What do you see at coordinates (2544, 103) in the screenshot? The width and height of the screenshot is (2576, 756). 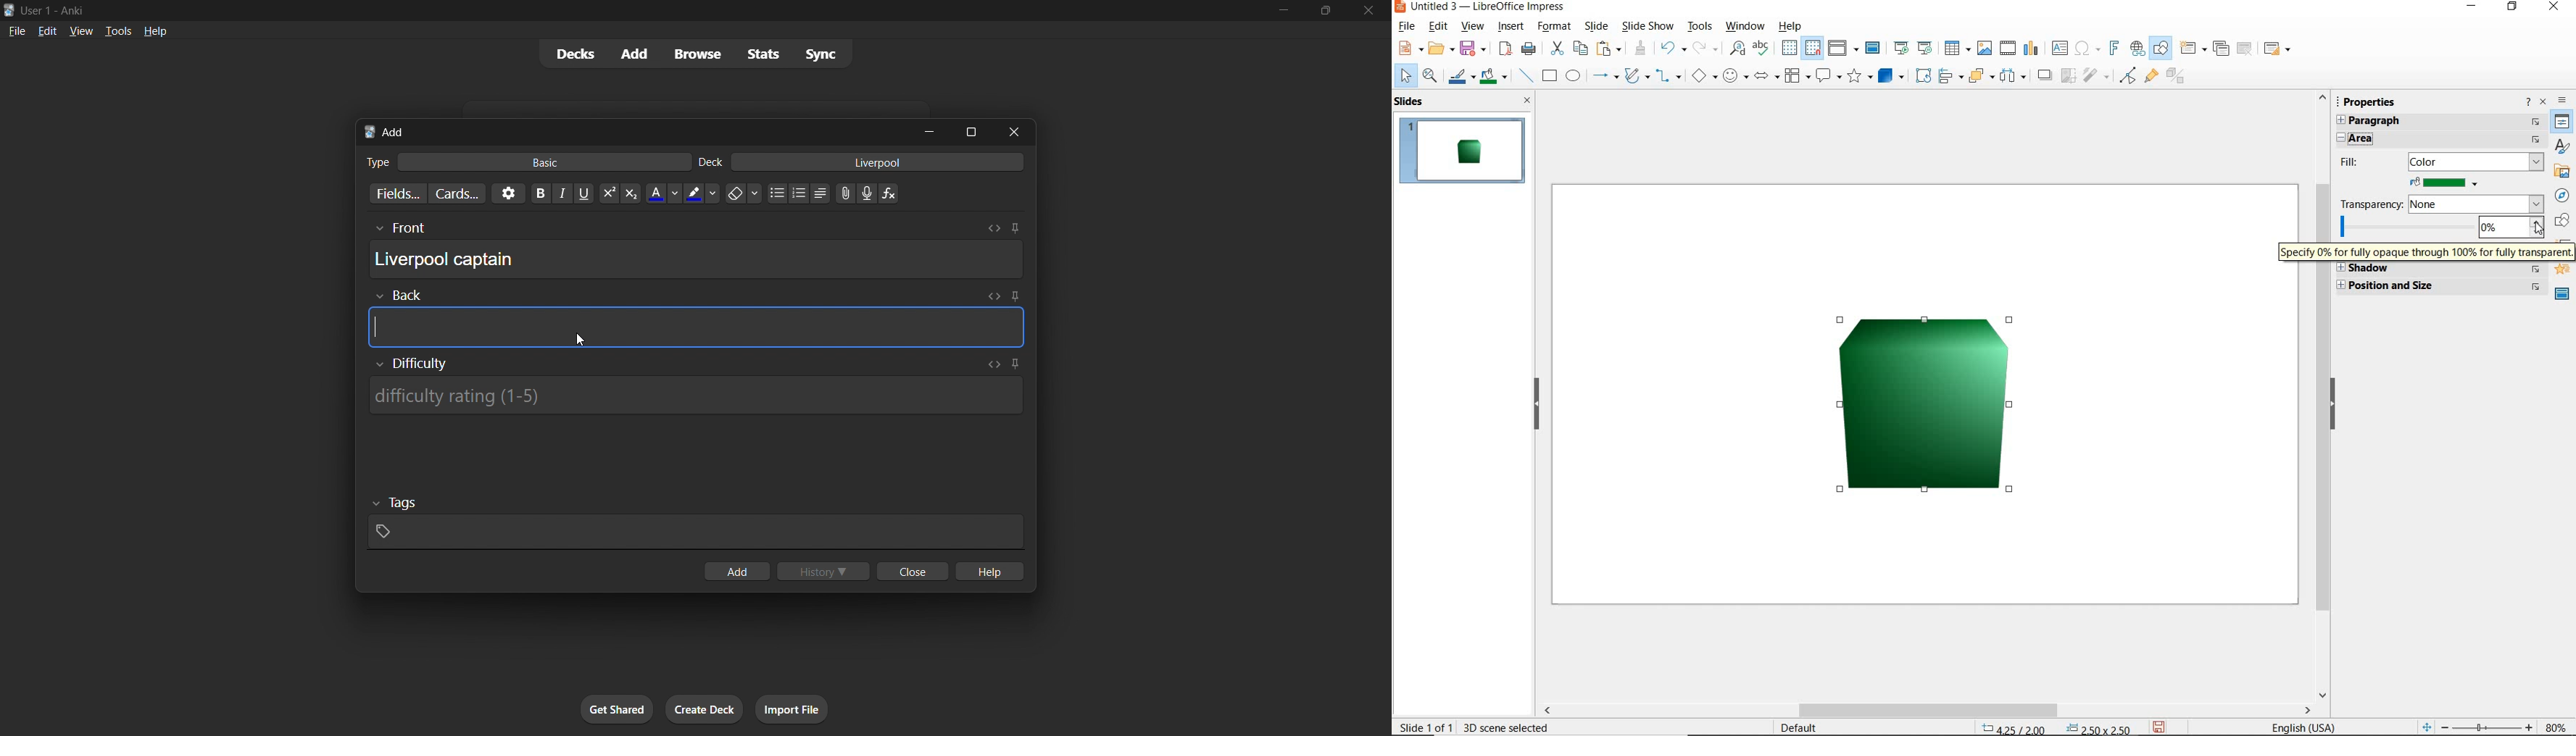 I see `CLOSE SIDEBAR DECK` at bounding box center [2544, 103].